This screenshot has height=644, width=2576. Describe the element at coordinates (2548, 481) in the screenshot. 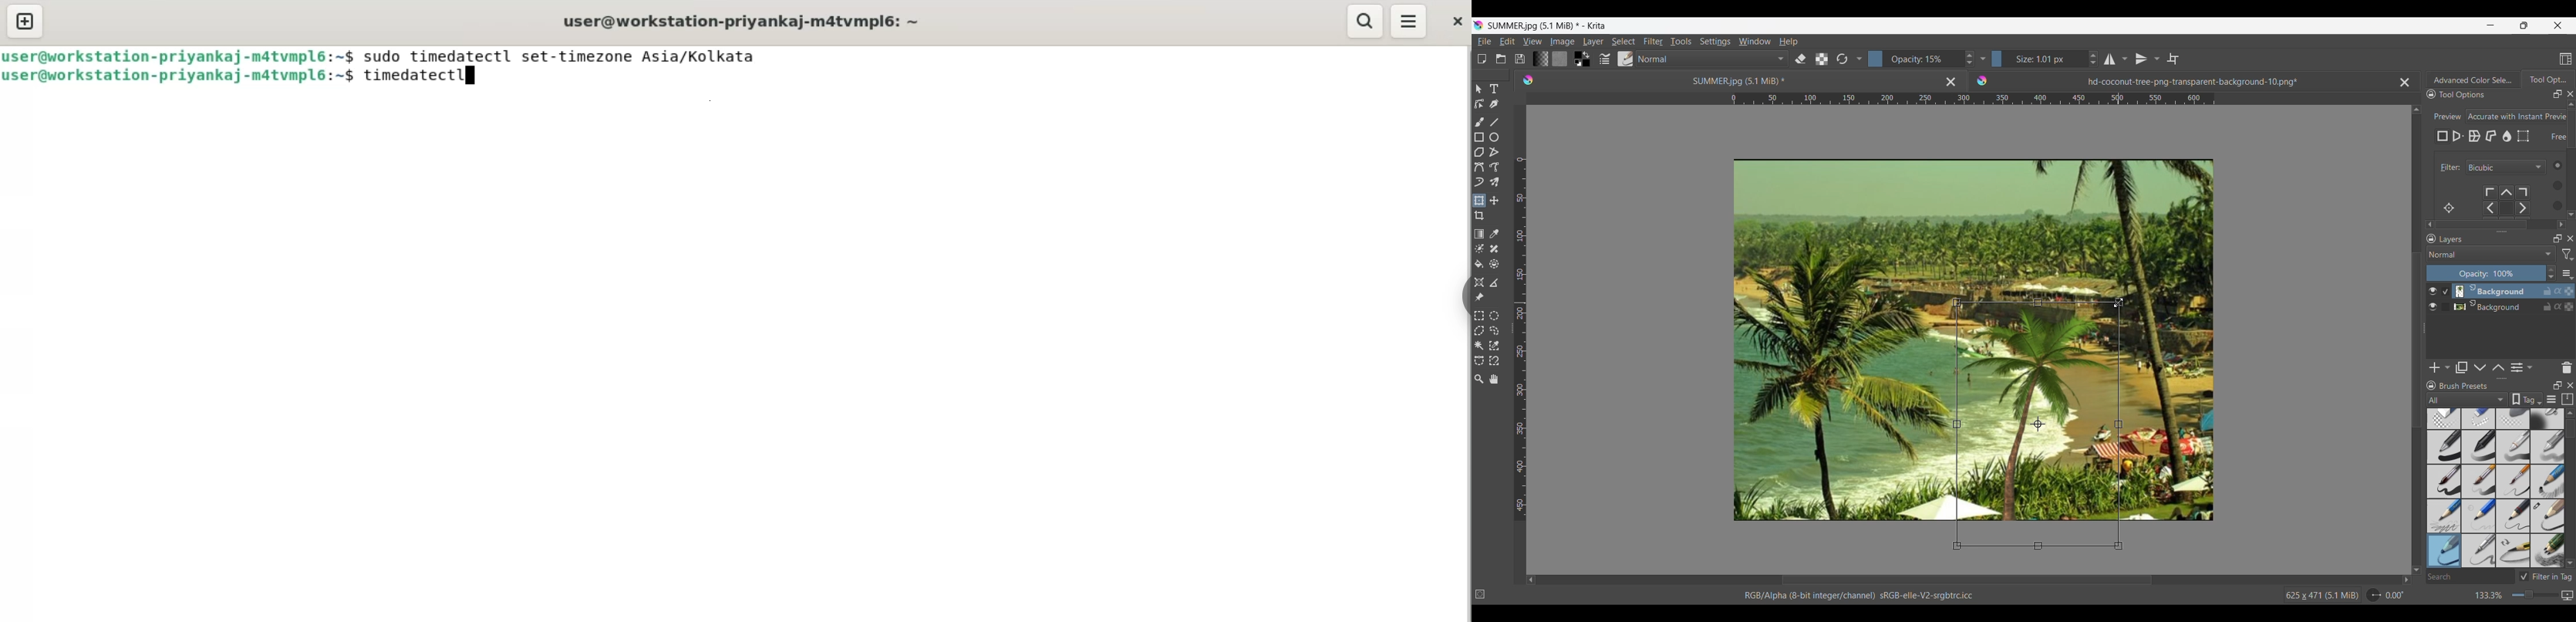

I see `pencil 1-sketch` at that location.